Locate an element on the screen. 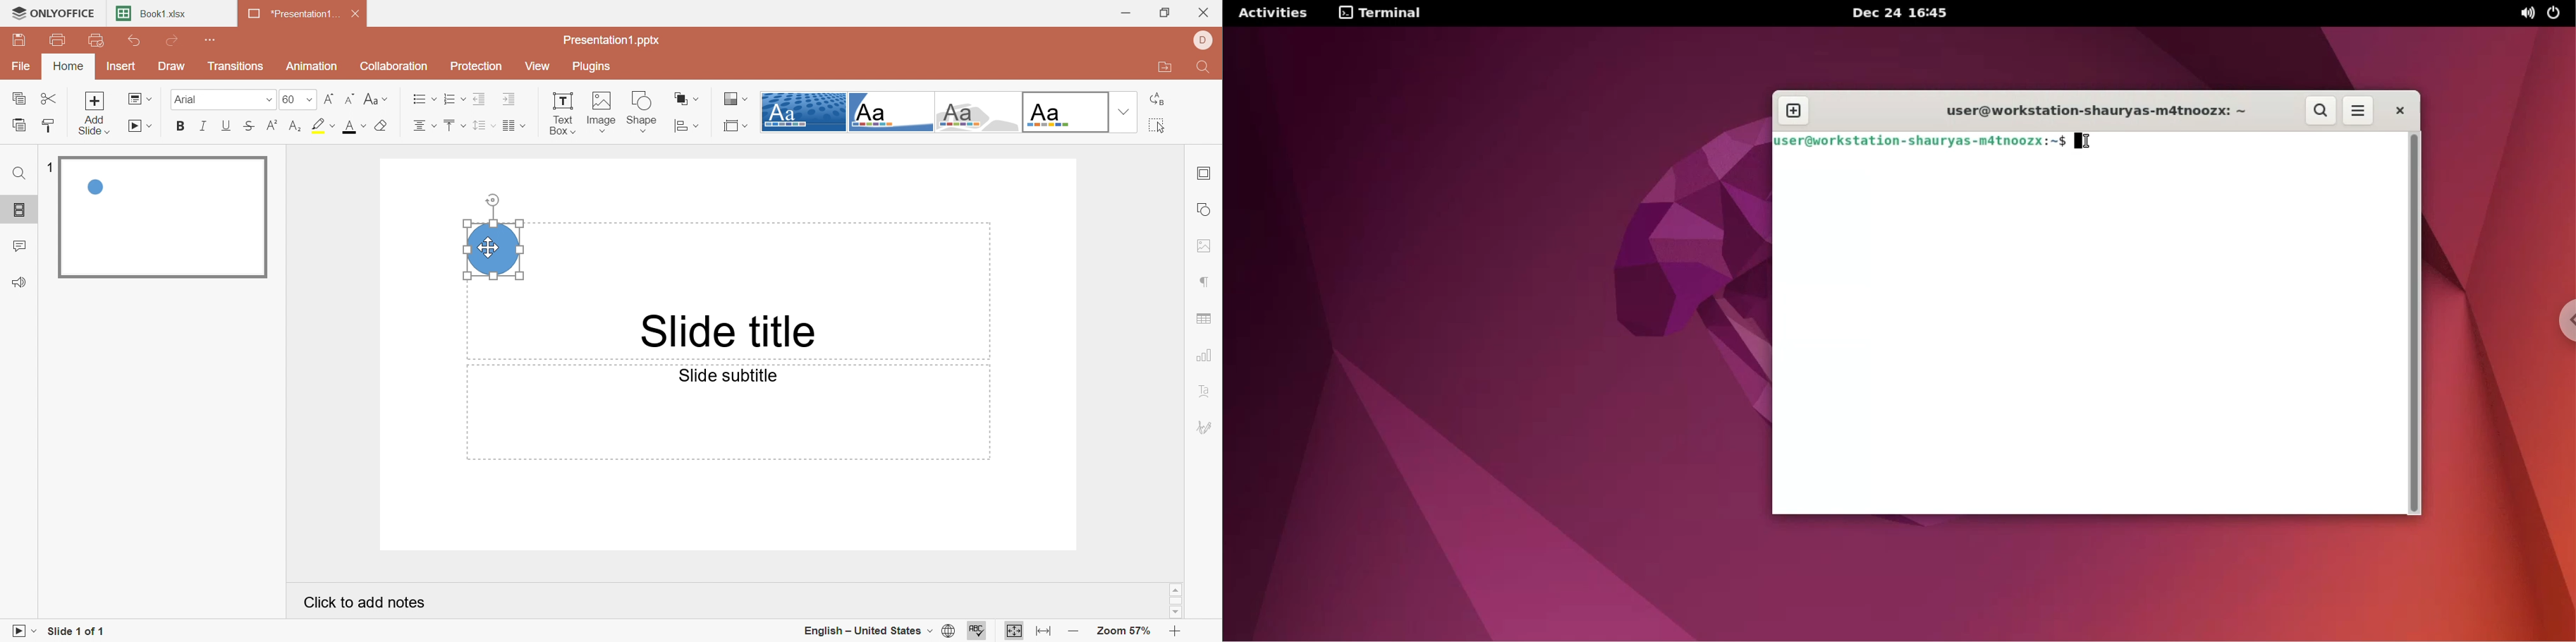 The height and width of the screenshot is (644, 2576). DELL is located at coordinates (1204, 39).